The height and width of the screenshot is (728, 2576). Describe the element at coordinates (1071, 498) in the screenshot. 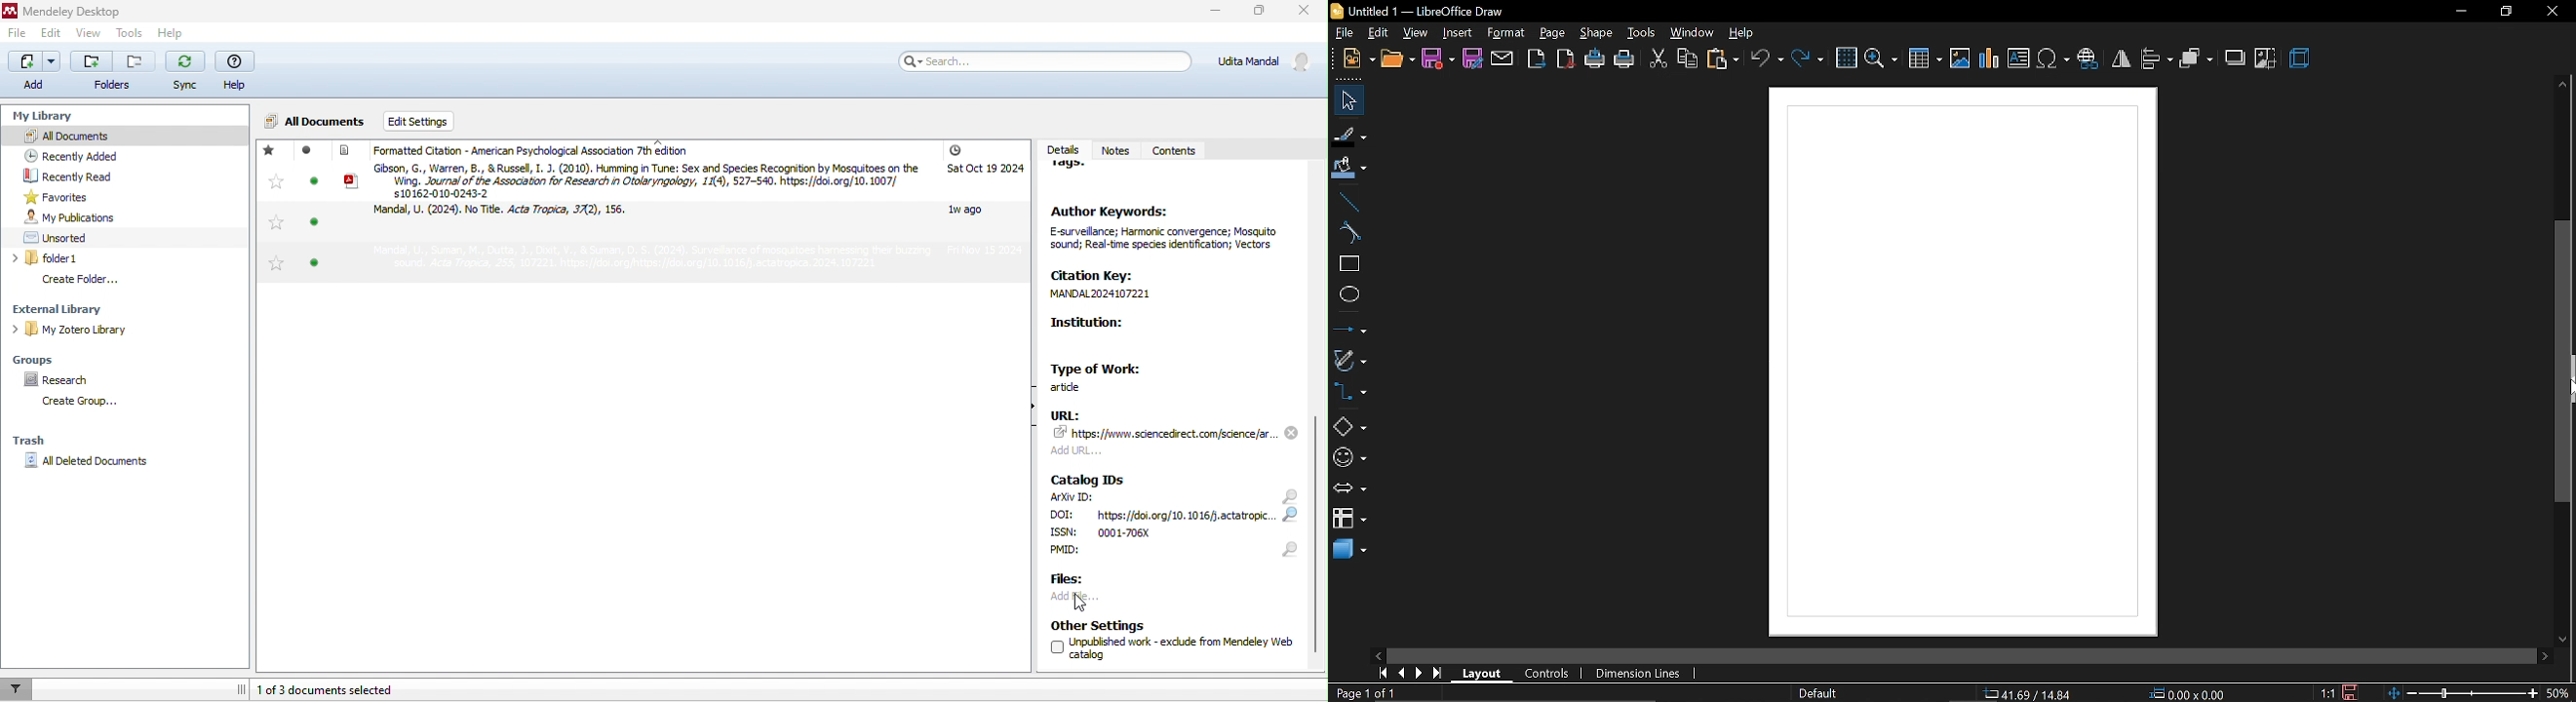

I see `ArXiv ID` at that location.